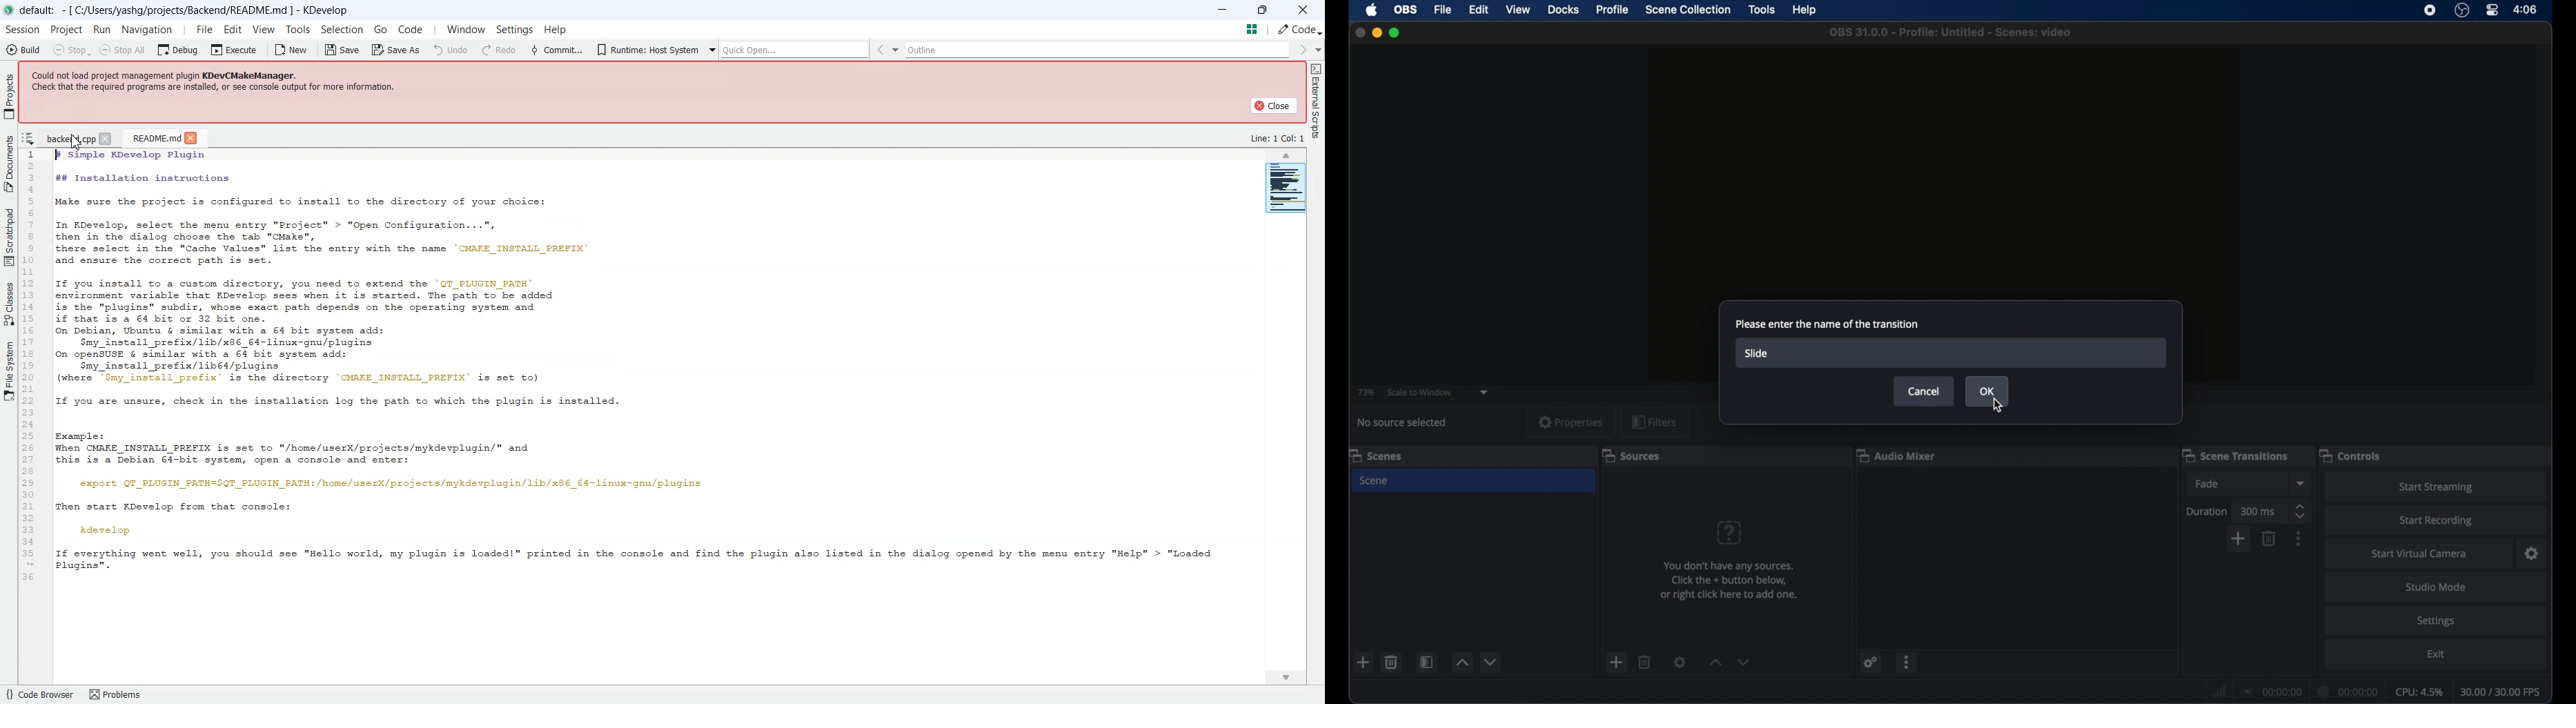 This screenshot has width=2576, height=728. What do you see at coordinates (1926, 391) in the screenshot?
I see `cancel` at bounding box center [1926, 391].